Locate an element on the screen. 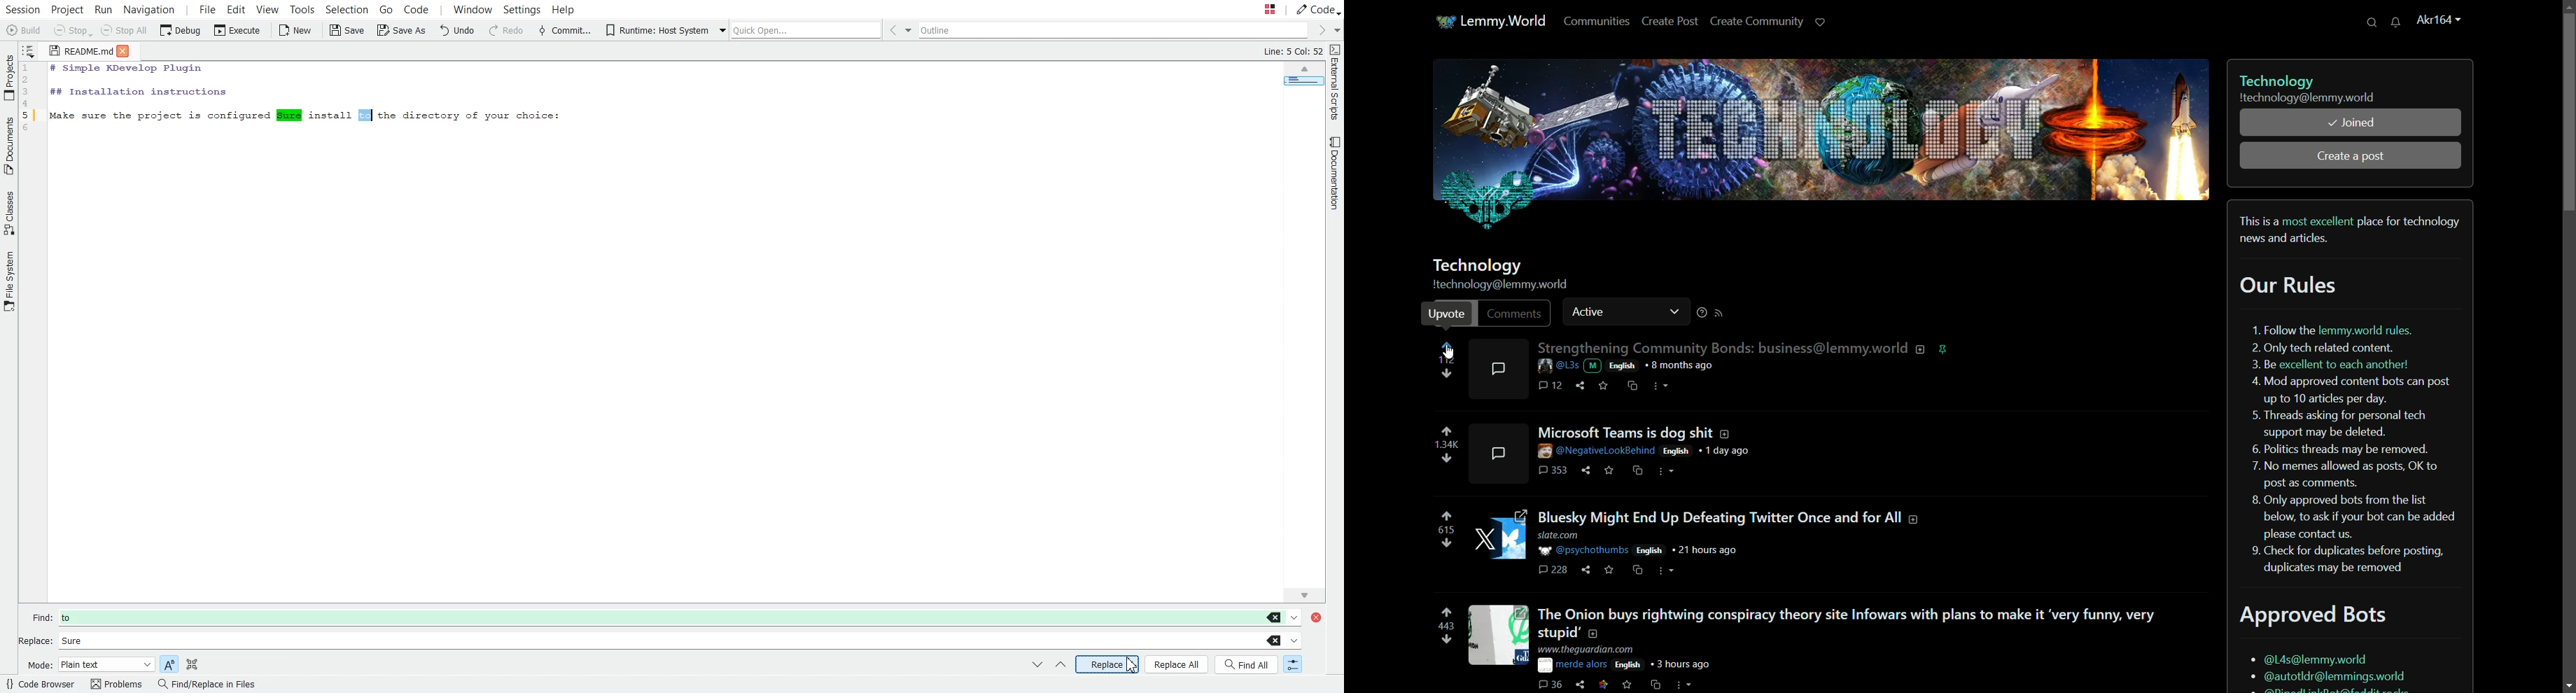 Image resolution: width=2576 pixels, height=700 pixels. create post is located at coordinates (1669, 22).